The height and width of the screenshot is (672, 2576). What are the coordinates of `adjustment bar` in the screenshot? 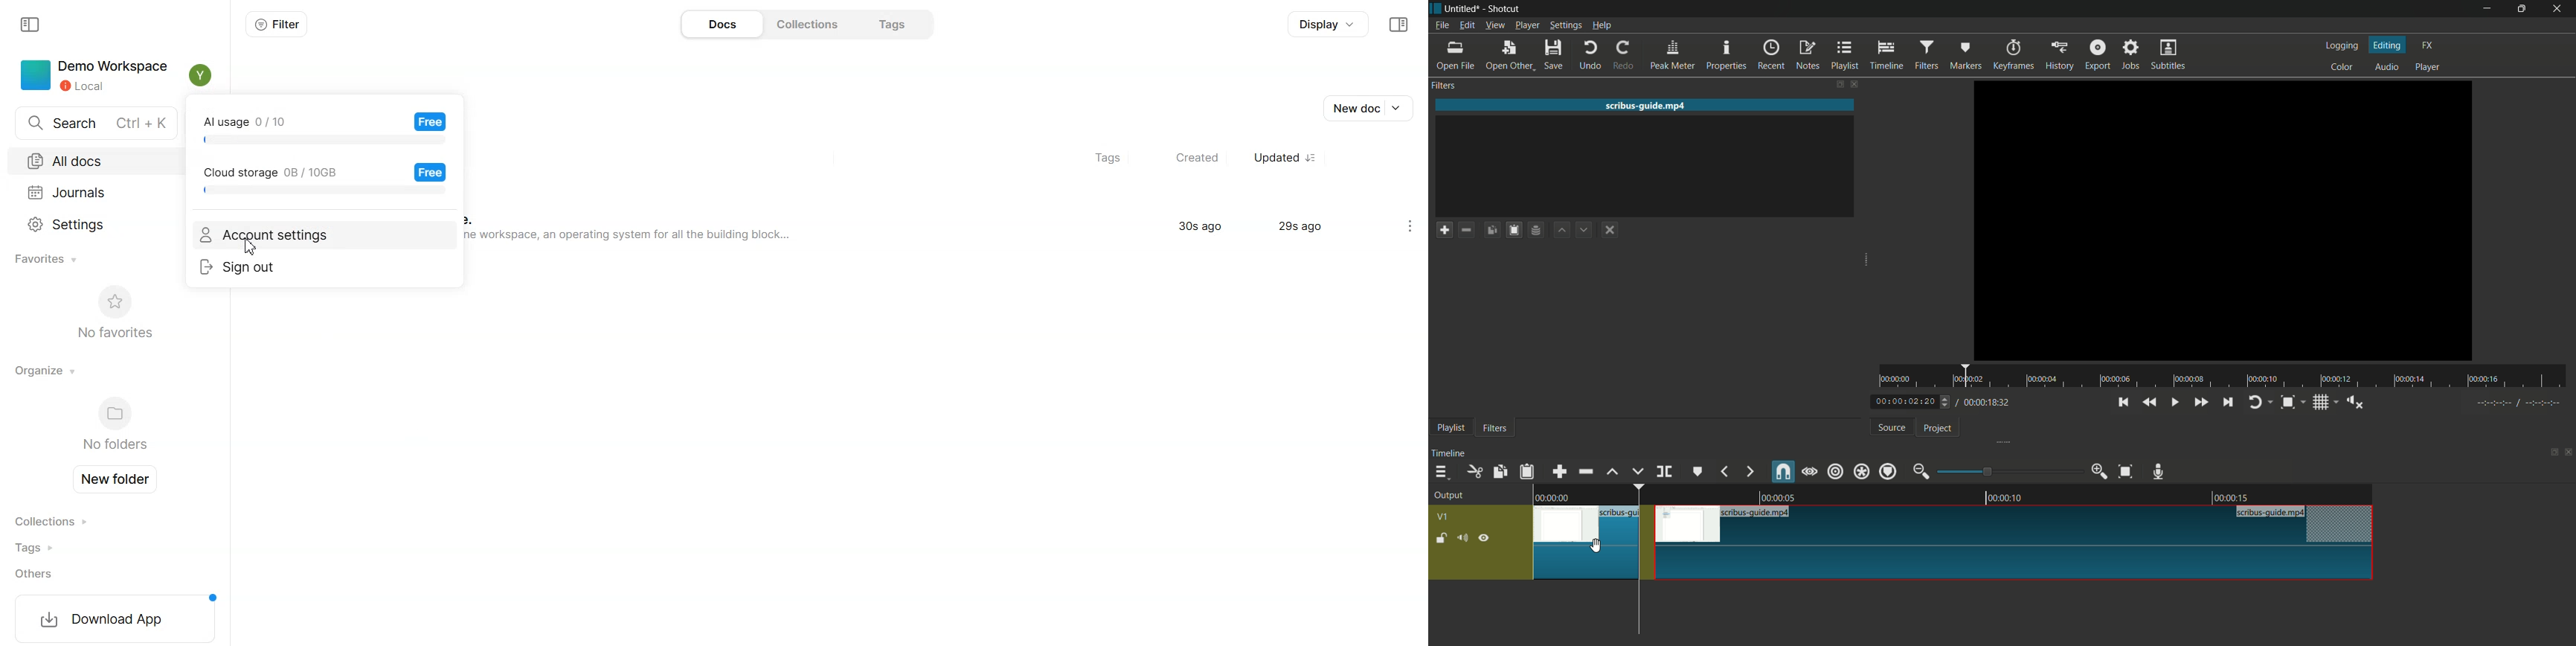 It's located at (2009, 472).